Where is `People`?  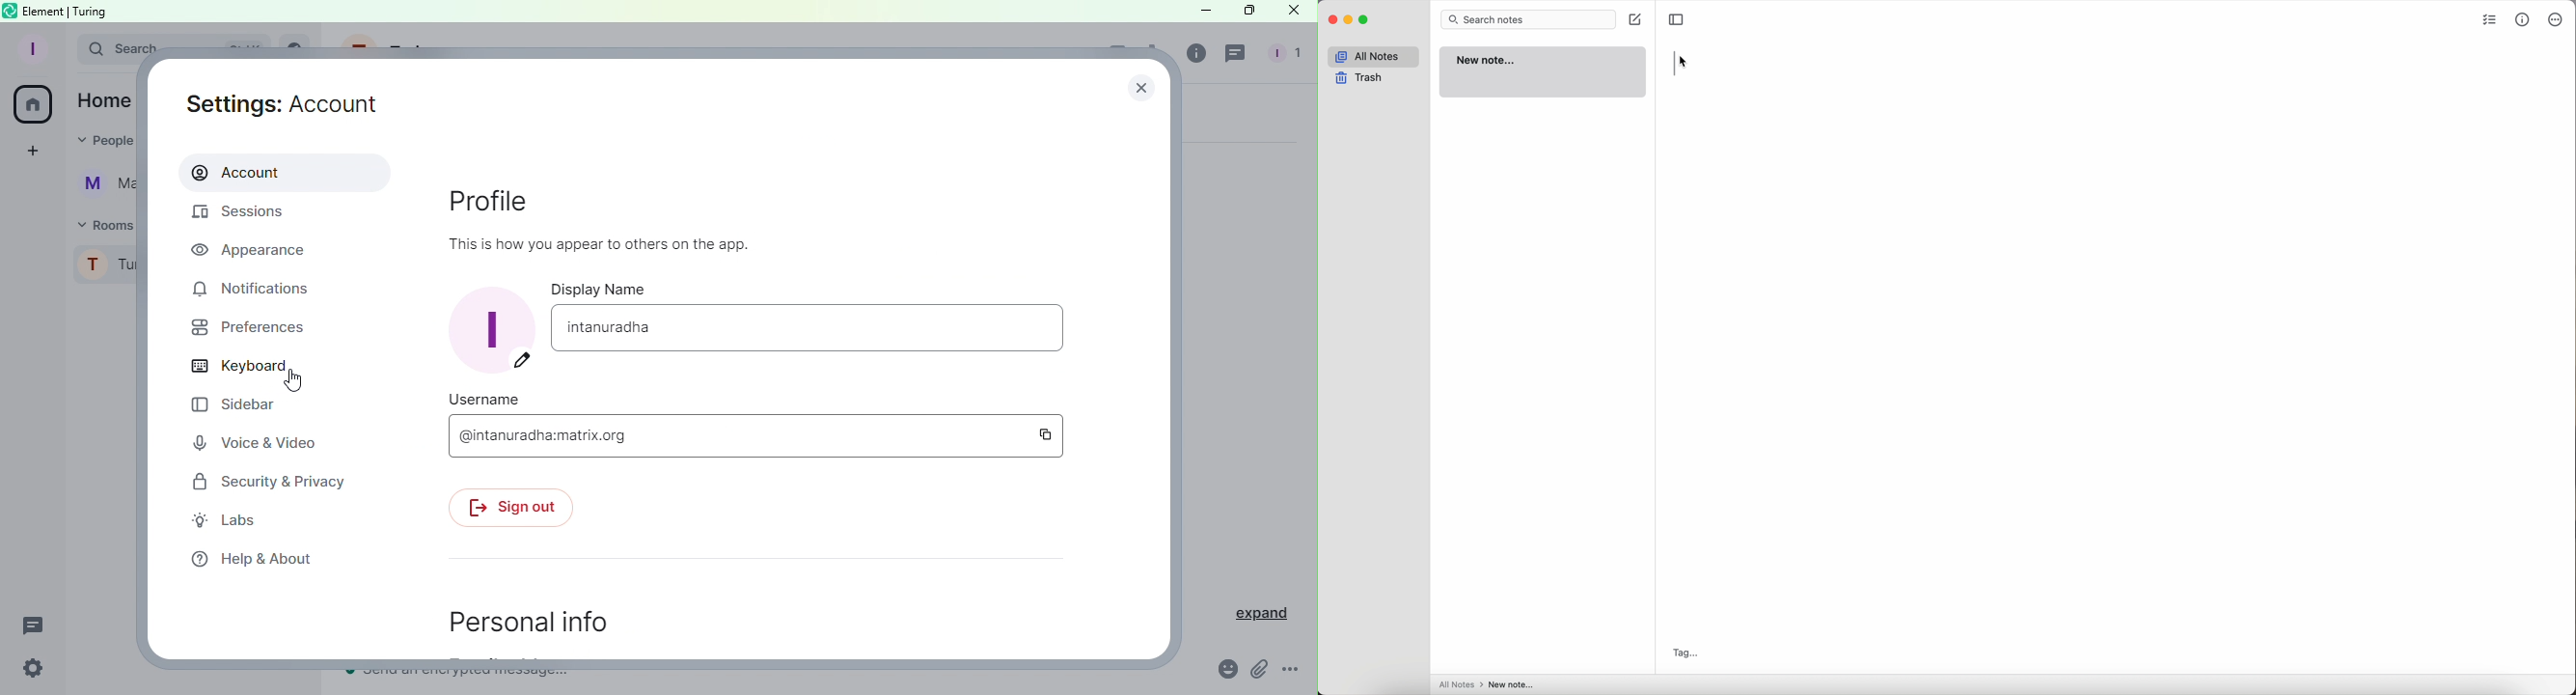
People is located at coordinates (1282, 55).